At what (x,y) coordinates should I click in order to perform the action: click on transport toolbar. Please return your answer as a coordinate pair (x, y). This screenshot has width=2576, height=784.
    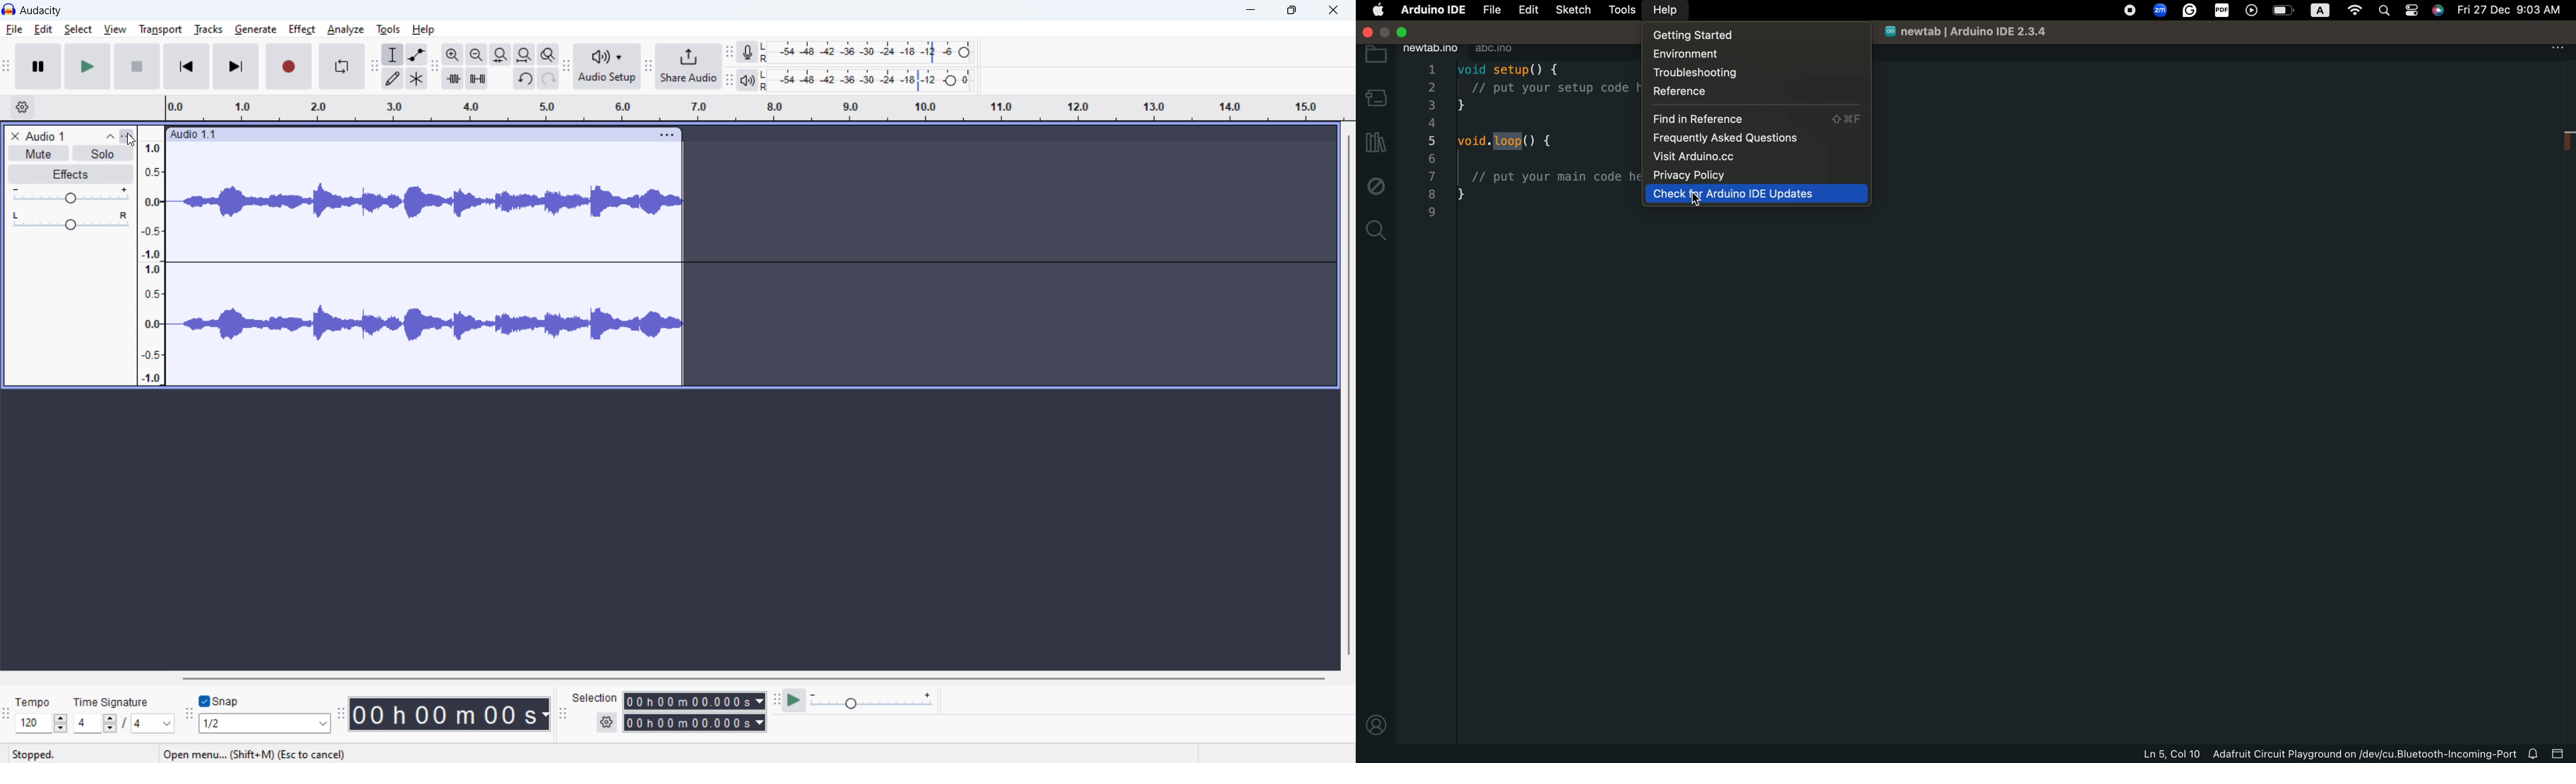
    Looking at the image, I should click on (6, 67).